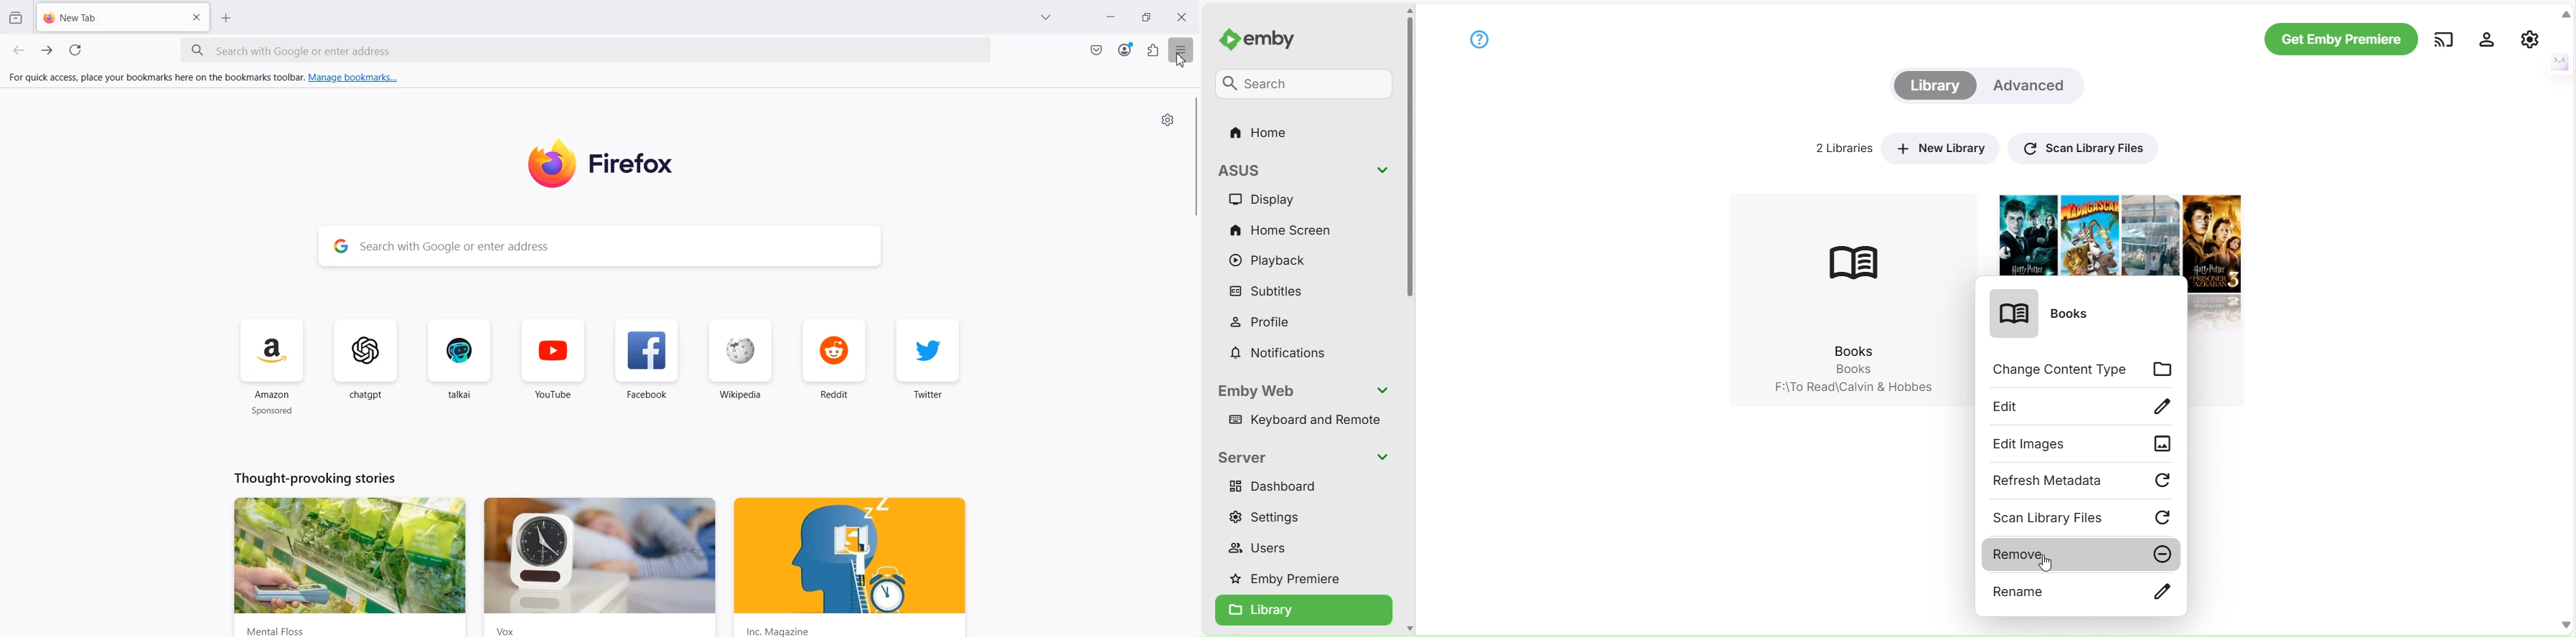 The image size is (2576, 644). Describe the element at coordinates (834, 367) in the screenshot. I see `Reddit` at that location.